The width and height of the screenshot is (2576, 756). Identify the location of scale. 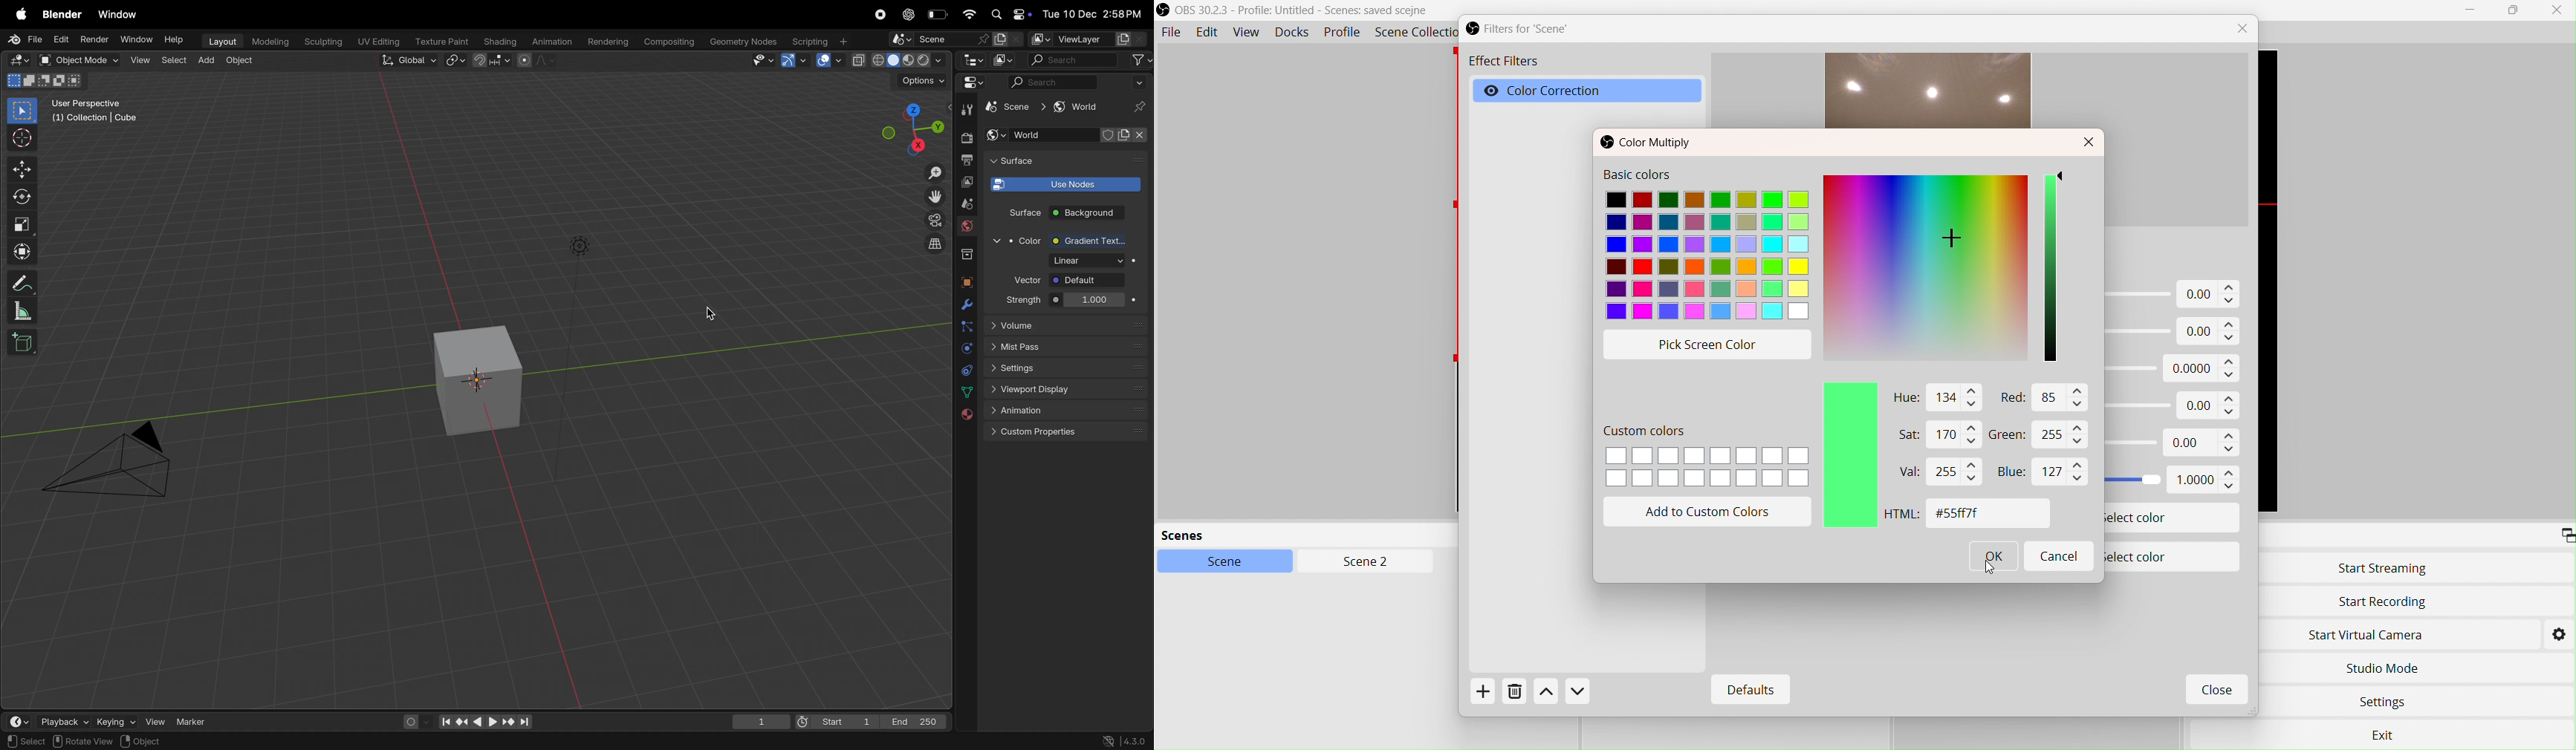
(23, 224).